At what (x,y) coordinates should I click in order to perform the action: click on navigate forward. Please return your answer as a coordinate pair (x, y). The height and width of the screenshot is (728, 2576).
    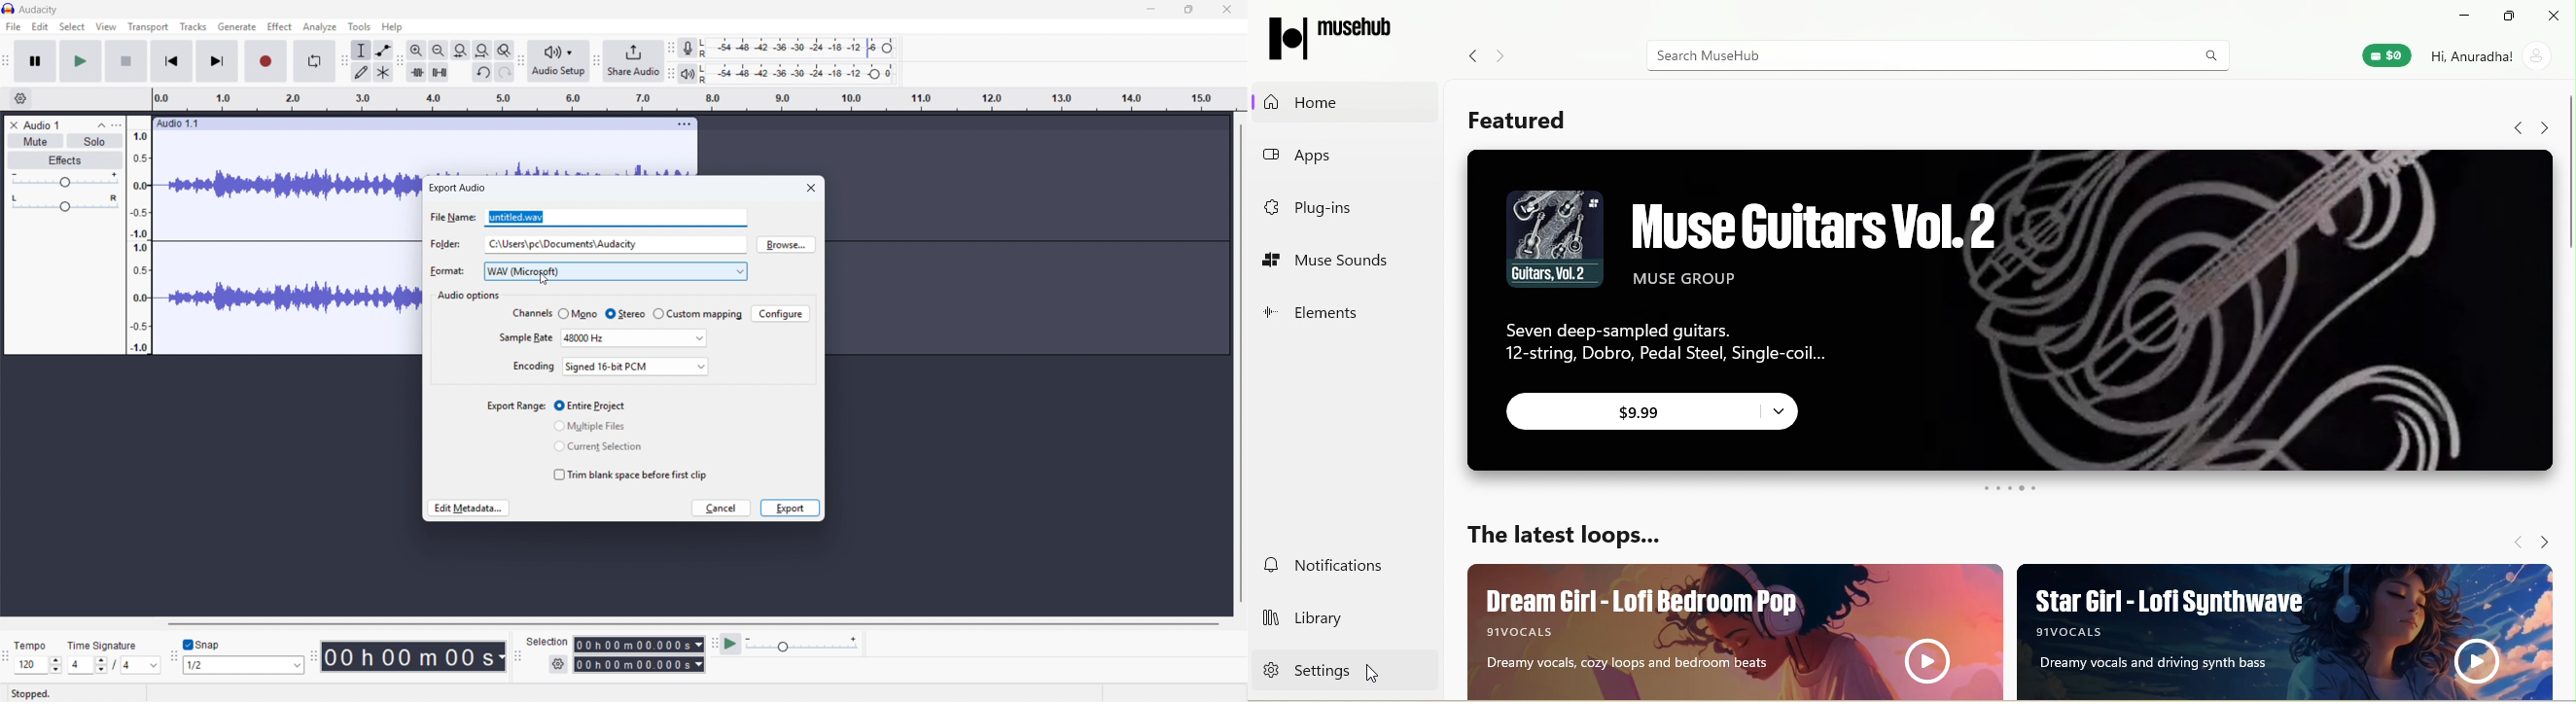
    Looking at the image, I should click on (1506, 50).